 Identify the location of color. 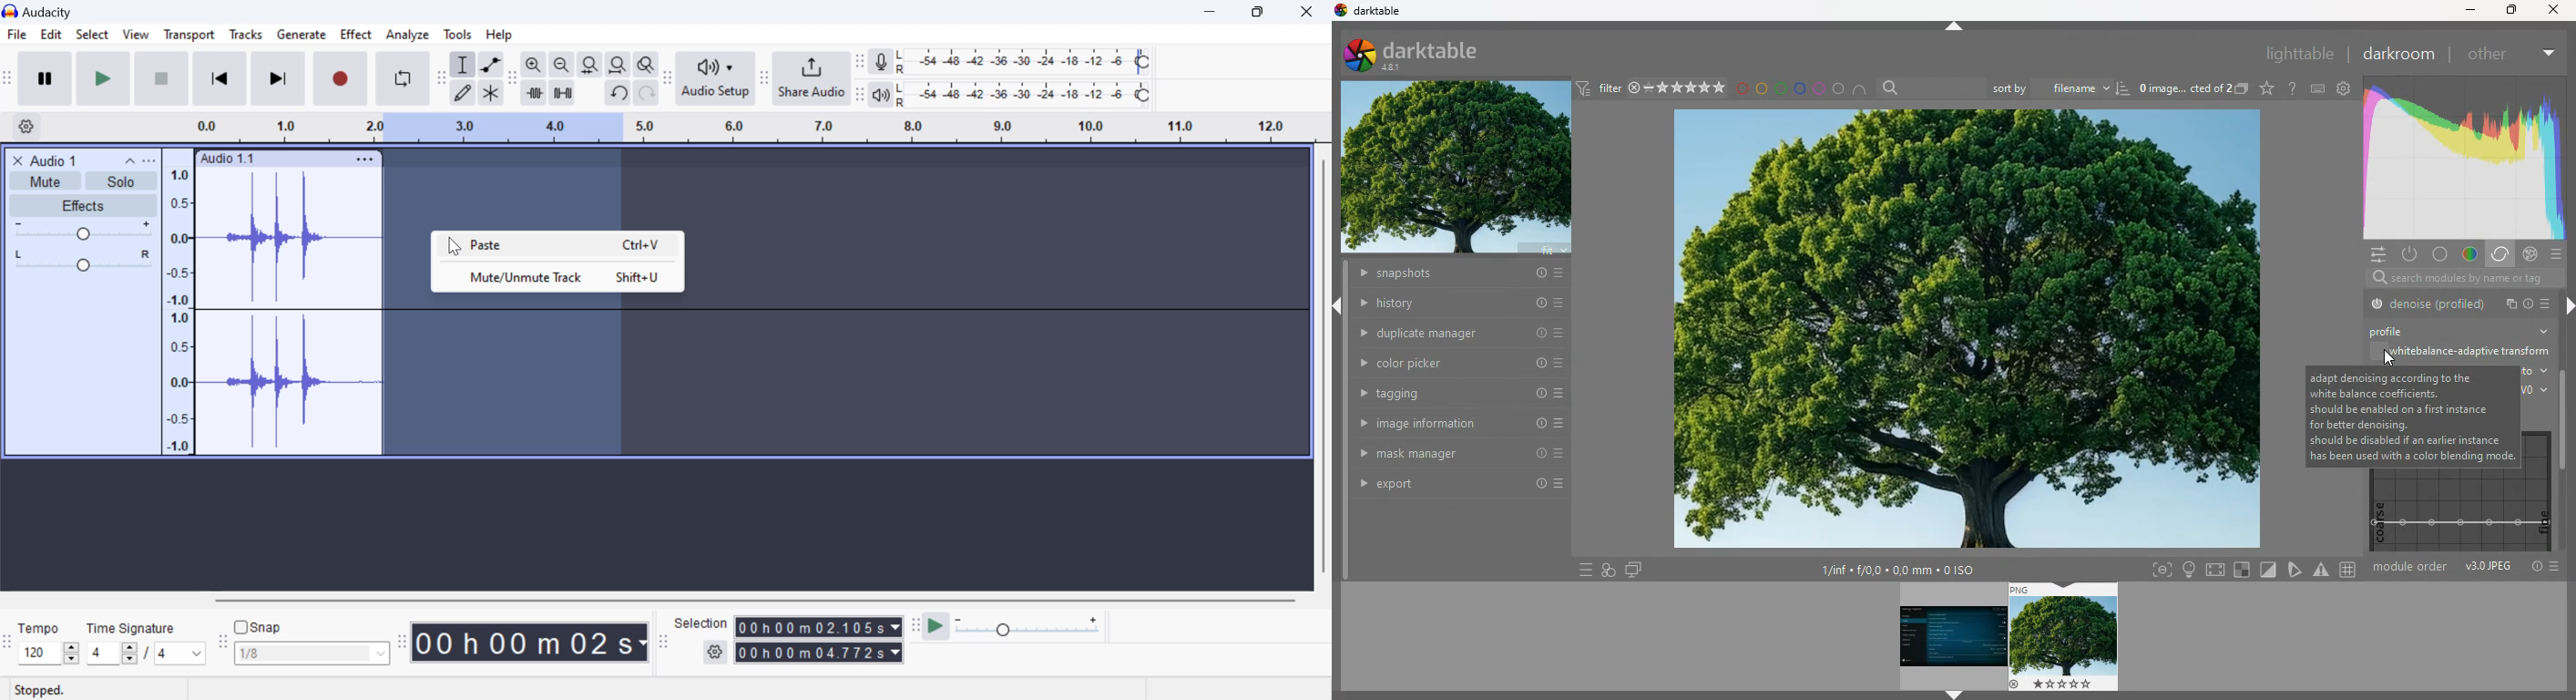
(2442, 254).